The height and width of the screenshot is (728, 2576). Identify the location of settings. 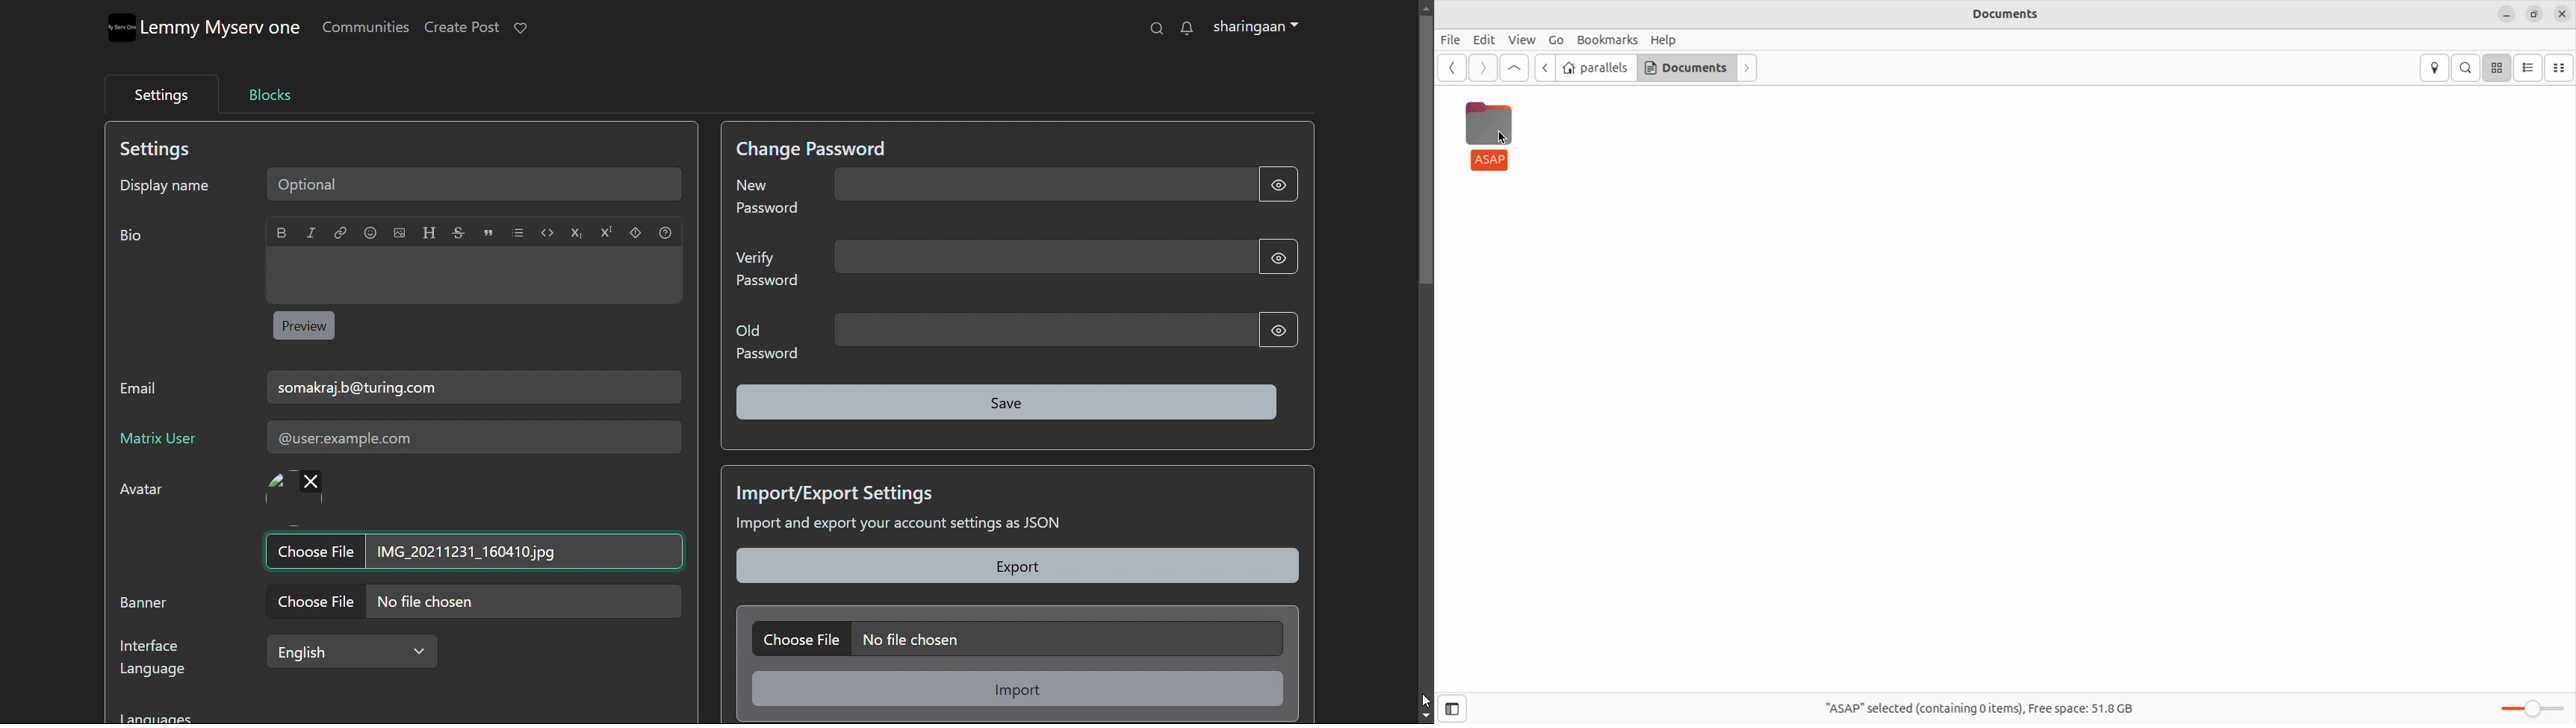
(159, 93).